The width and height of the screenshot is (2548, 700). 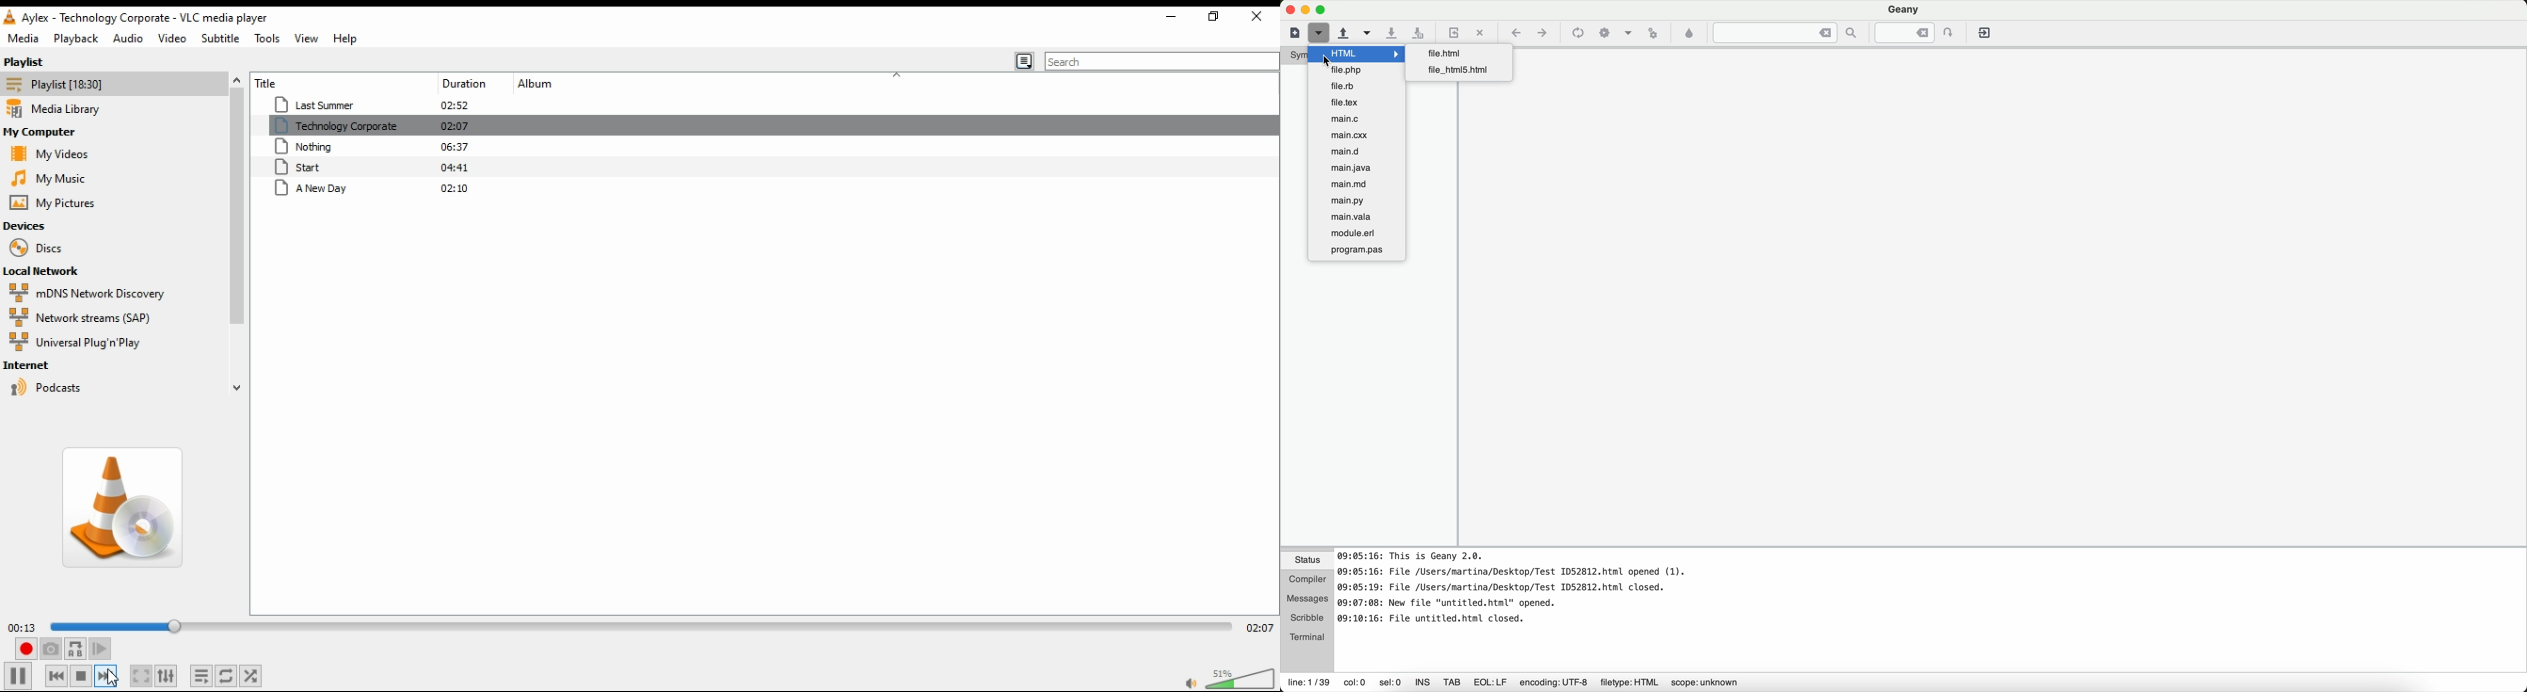 I want to click on media library, so click(x=59, y=109).